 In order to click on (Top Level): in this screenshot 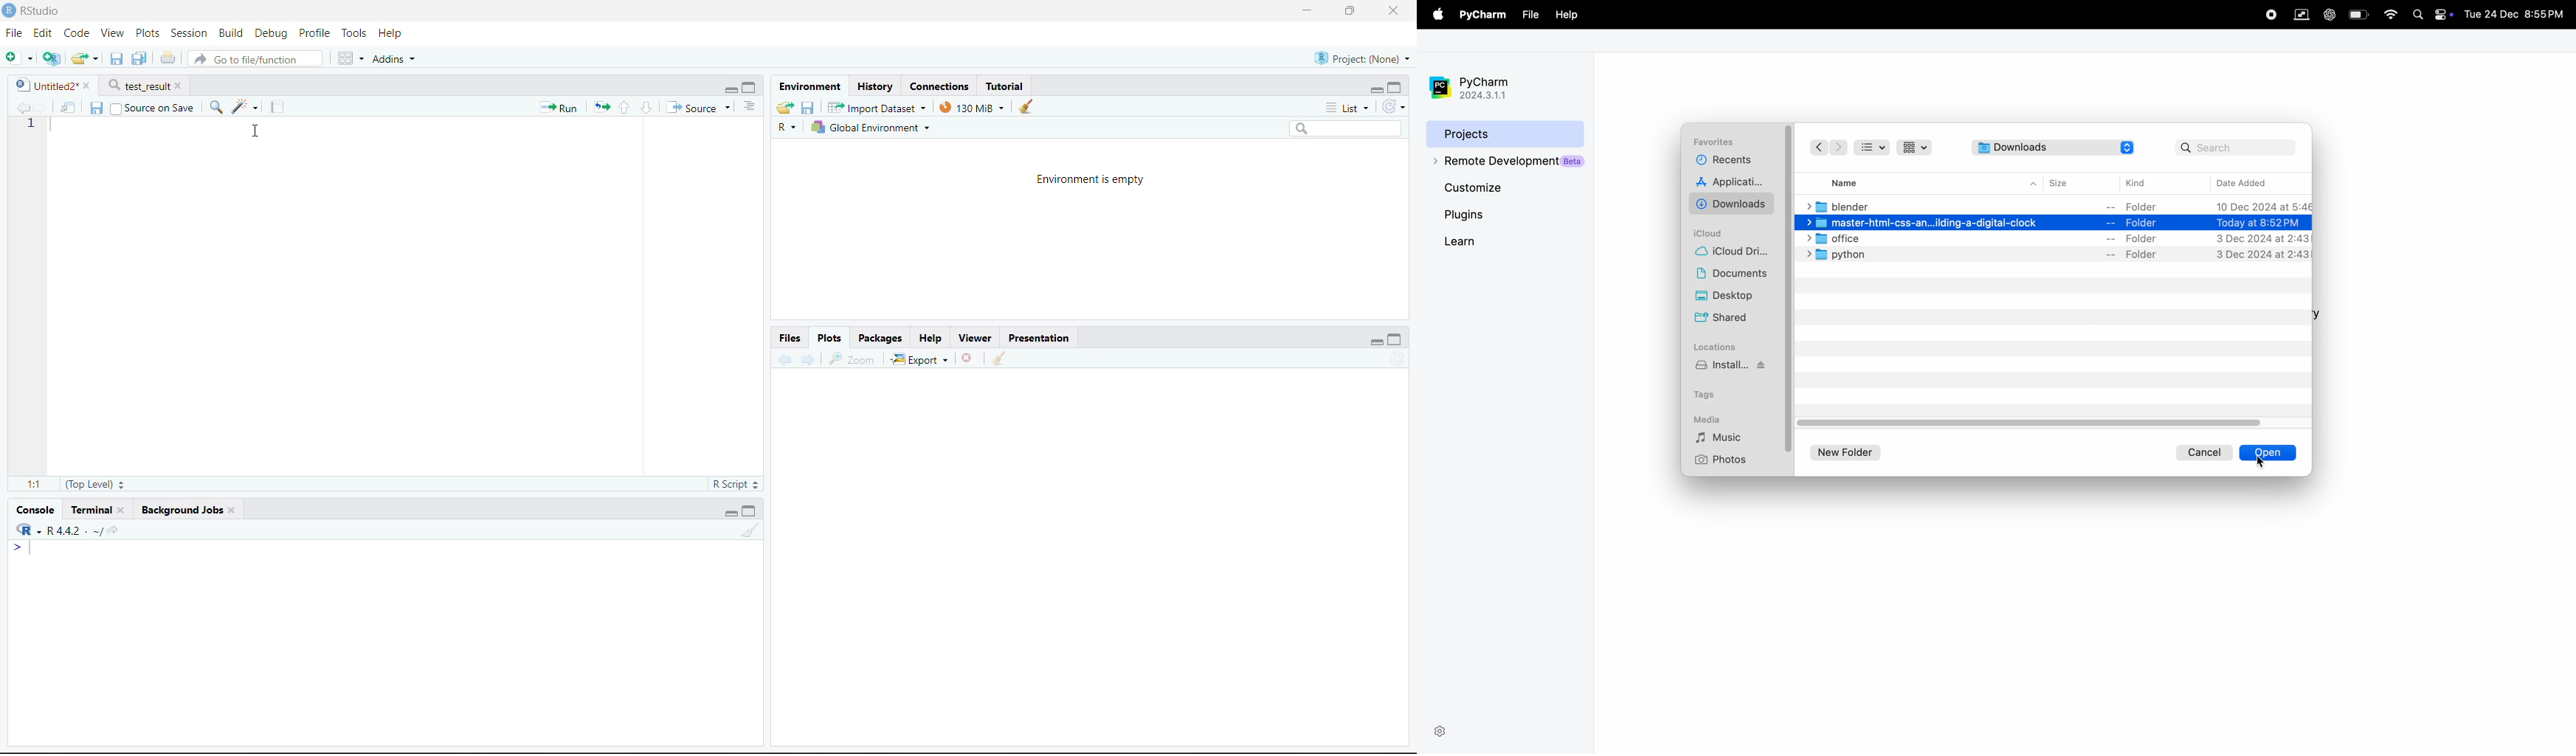, I will do `click(97, 484)`.